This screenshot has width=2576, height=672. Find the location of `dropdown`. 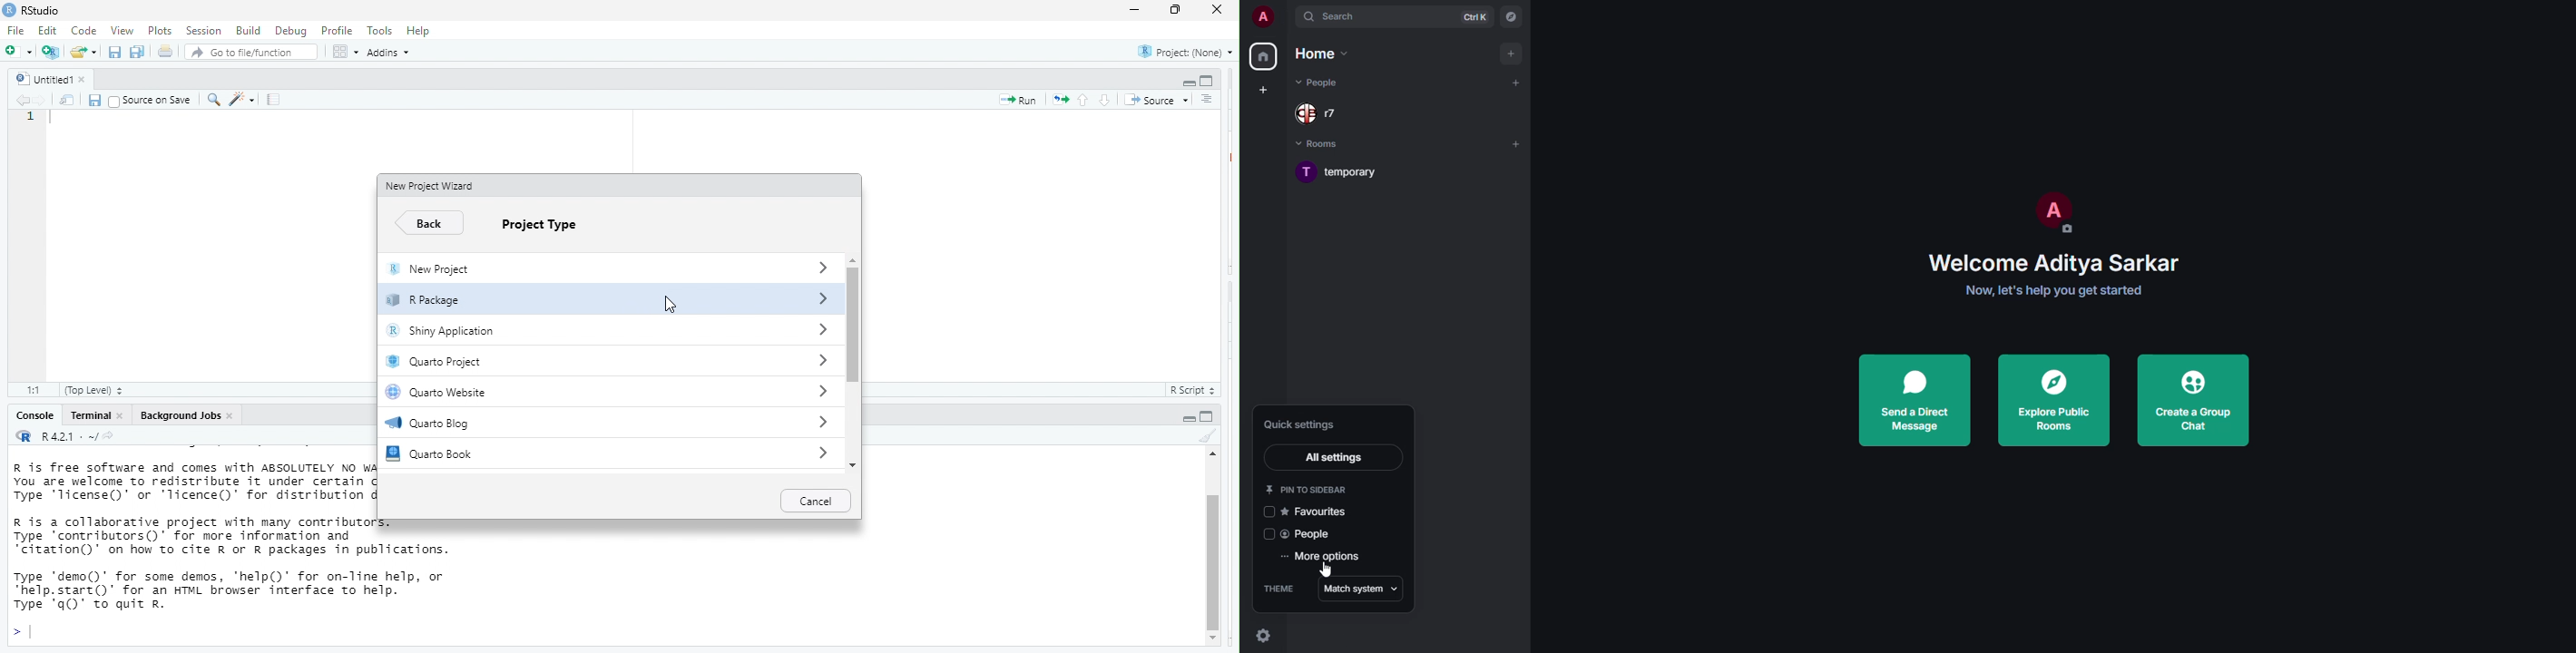

dropdown is located at coordinates (821, 453).